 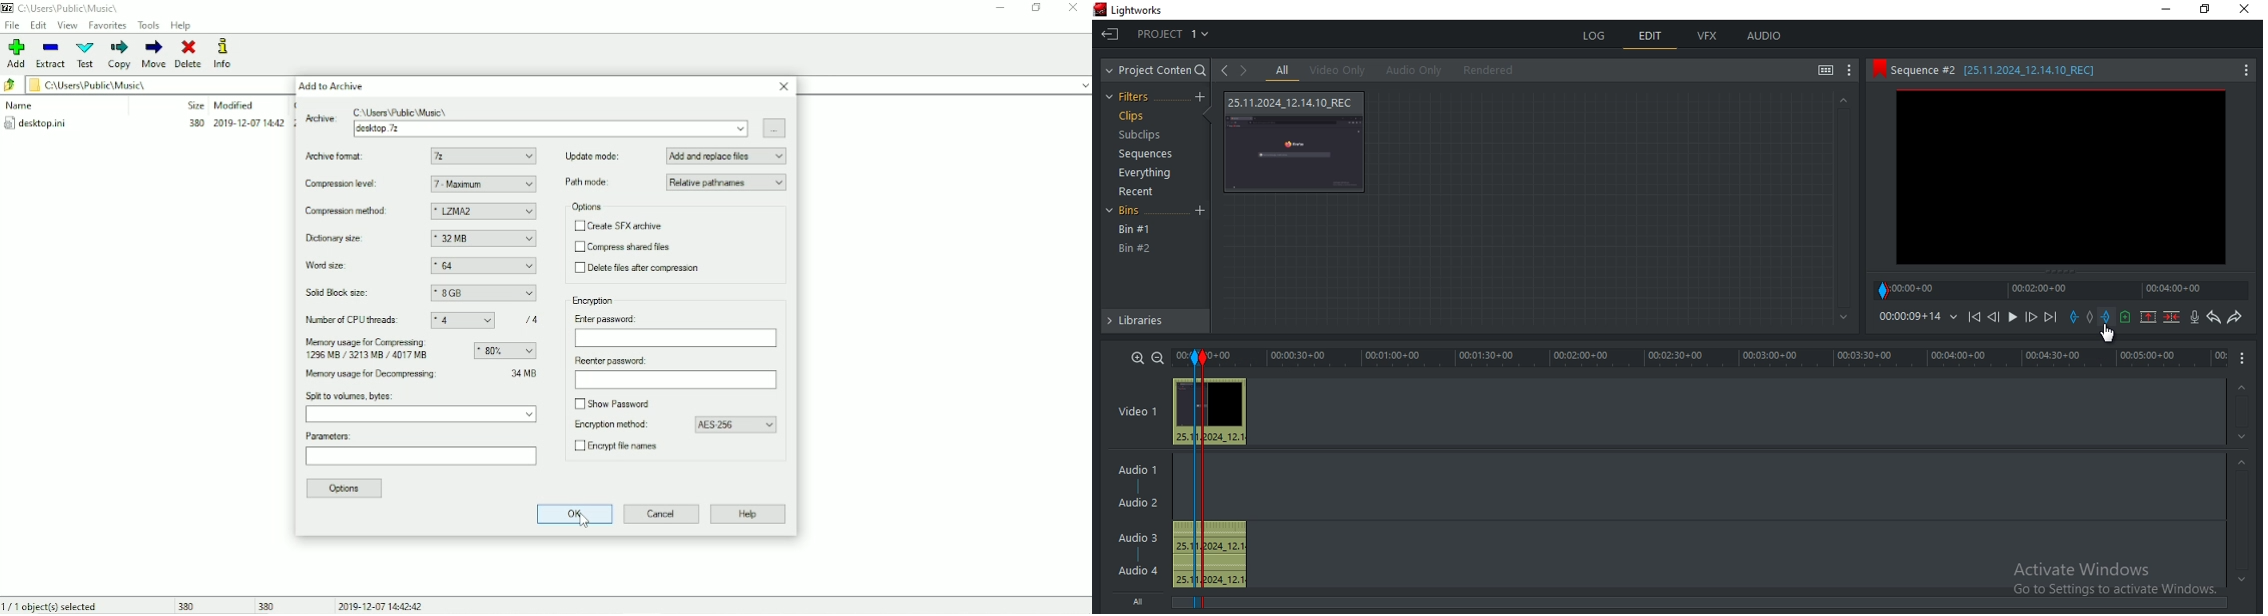 I want to click on Up, so click(x=2243, y=385).